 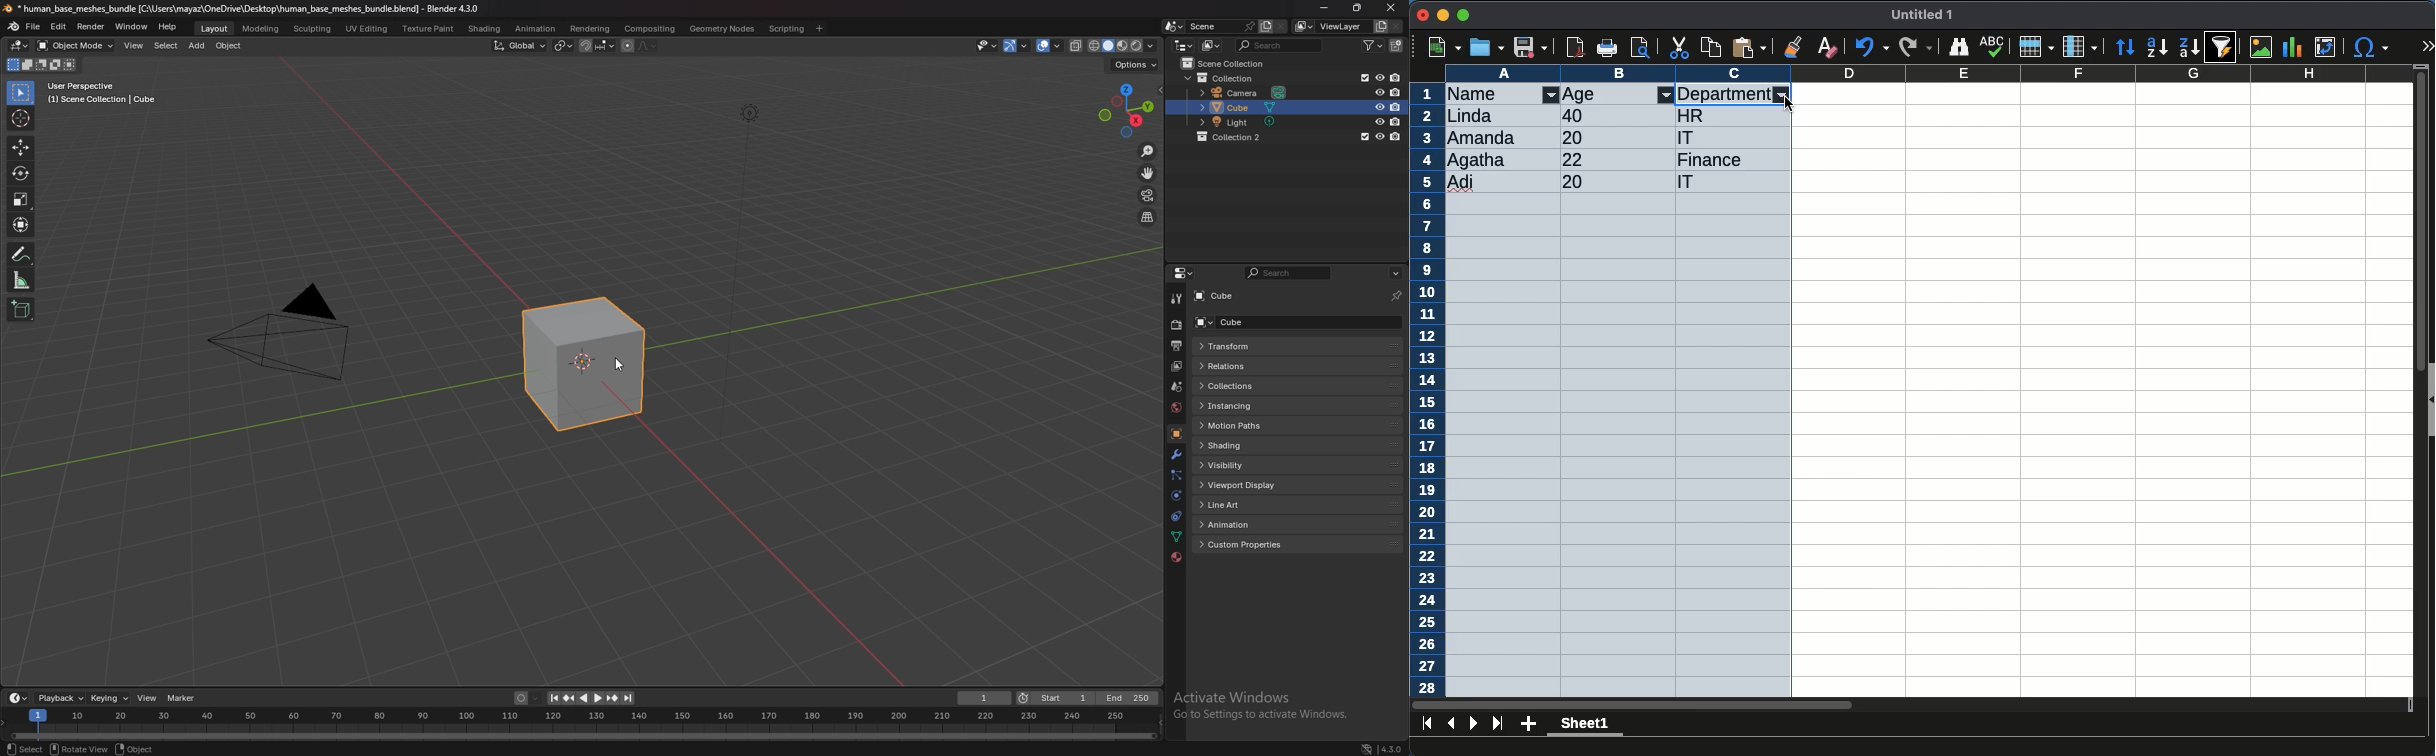 What do you see at coordinates (1229, 62) in the screenshot?
I see `scene collection` at bounding box center [1229, 62].